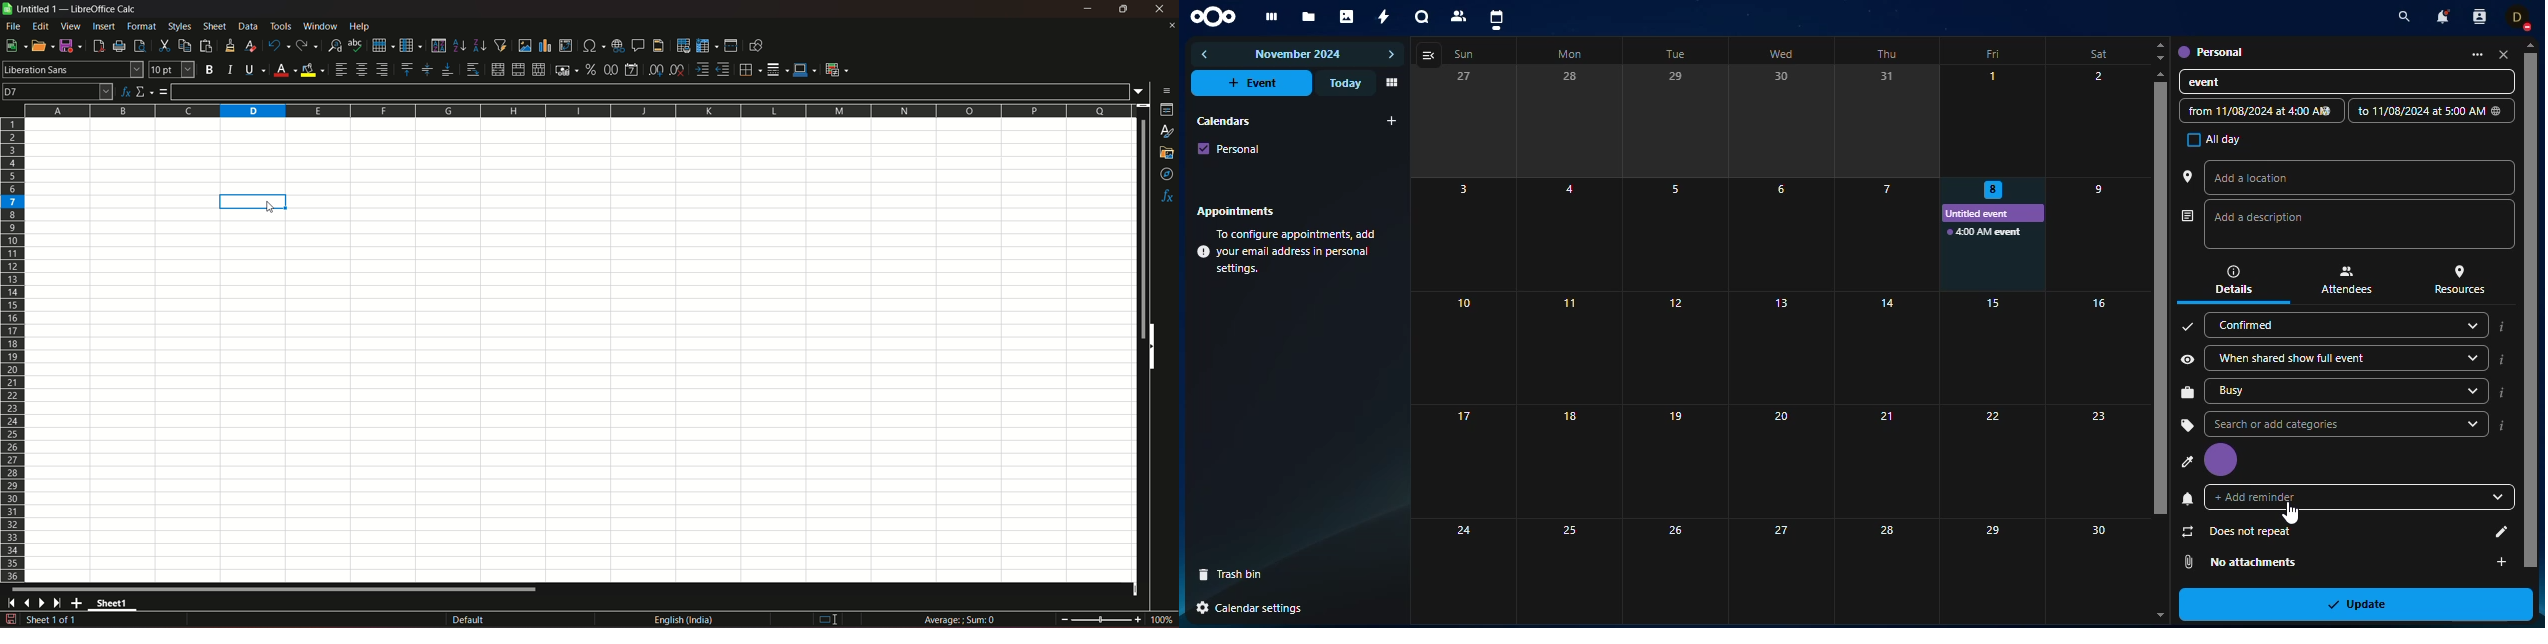 The width and height of the screenshot is (2548, 644). What do you see at coordinates (282, 26) in the screenshot?
I see `tools` at bounding box center [282, 26].